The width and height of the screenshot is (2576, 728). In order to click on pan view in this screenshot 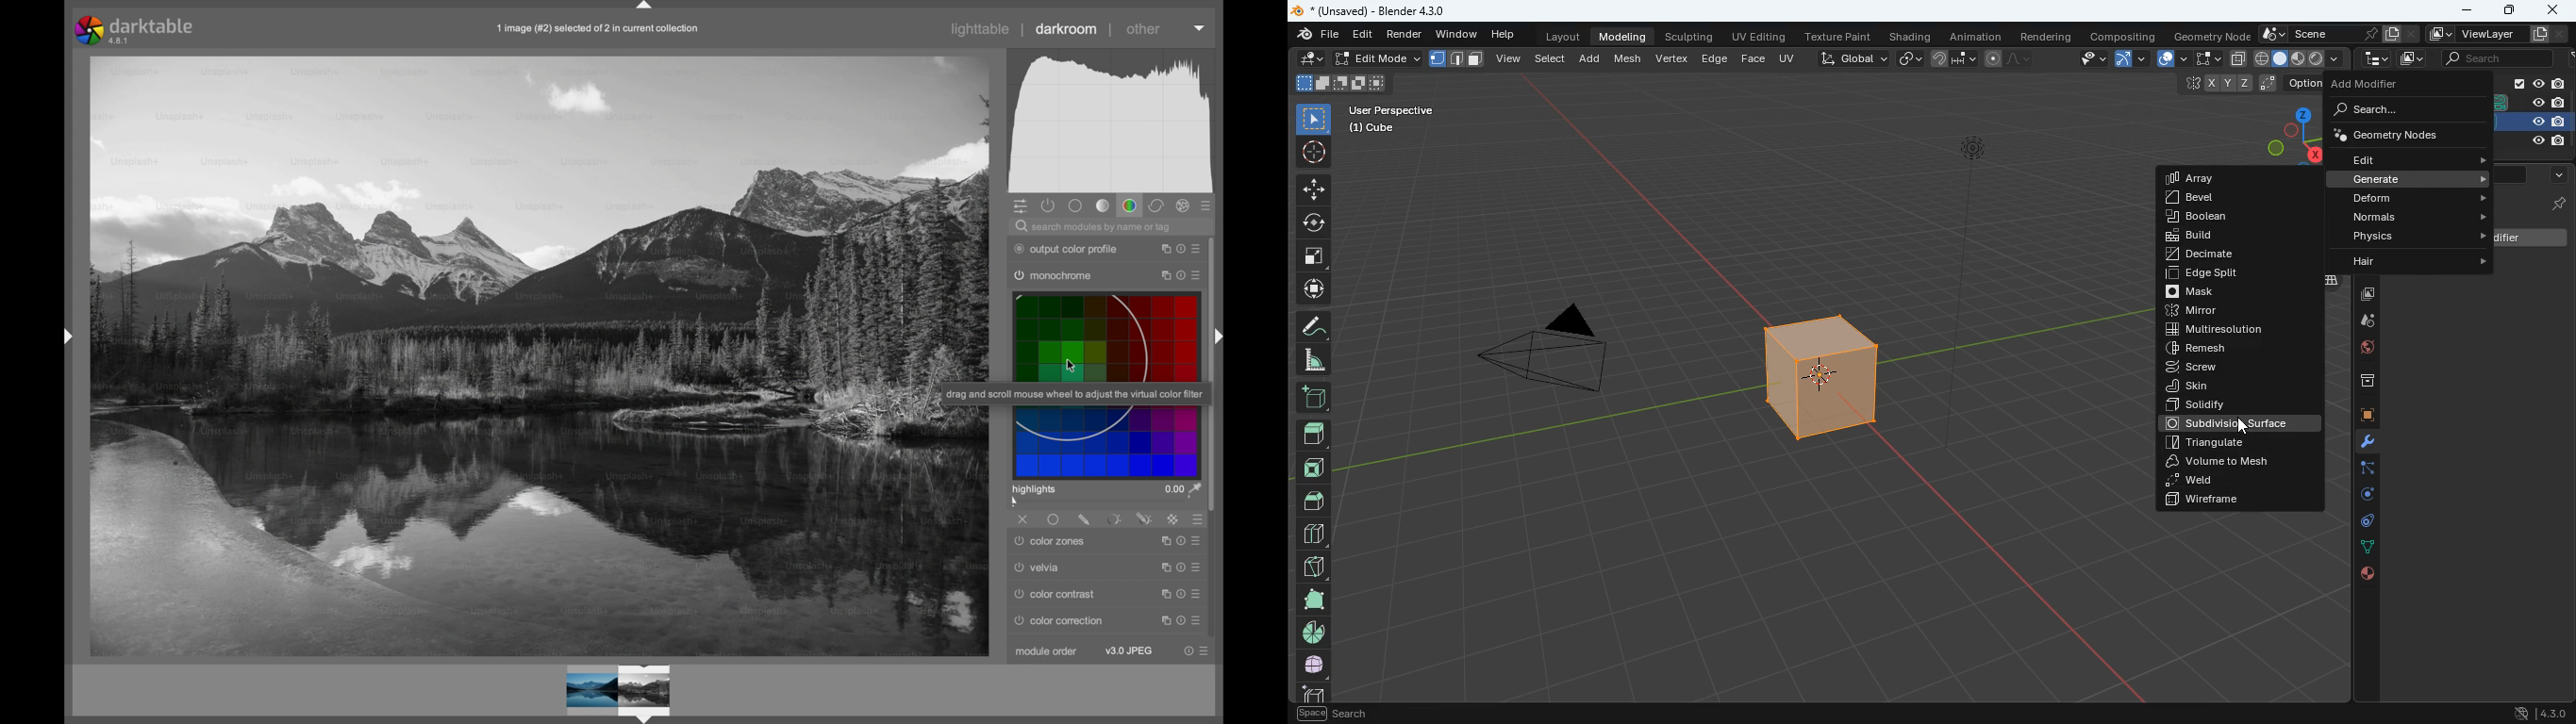, I will do `click(1329, 715)`.